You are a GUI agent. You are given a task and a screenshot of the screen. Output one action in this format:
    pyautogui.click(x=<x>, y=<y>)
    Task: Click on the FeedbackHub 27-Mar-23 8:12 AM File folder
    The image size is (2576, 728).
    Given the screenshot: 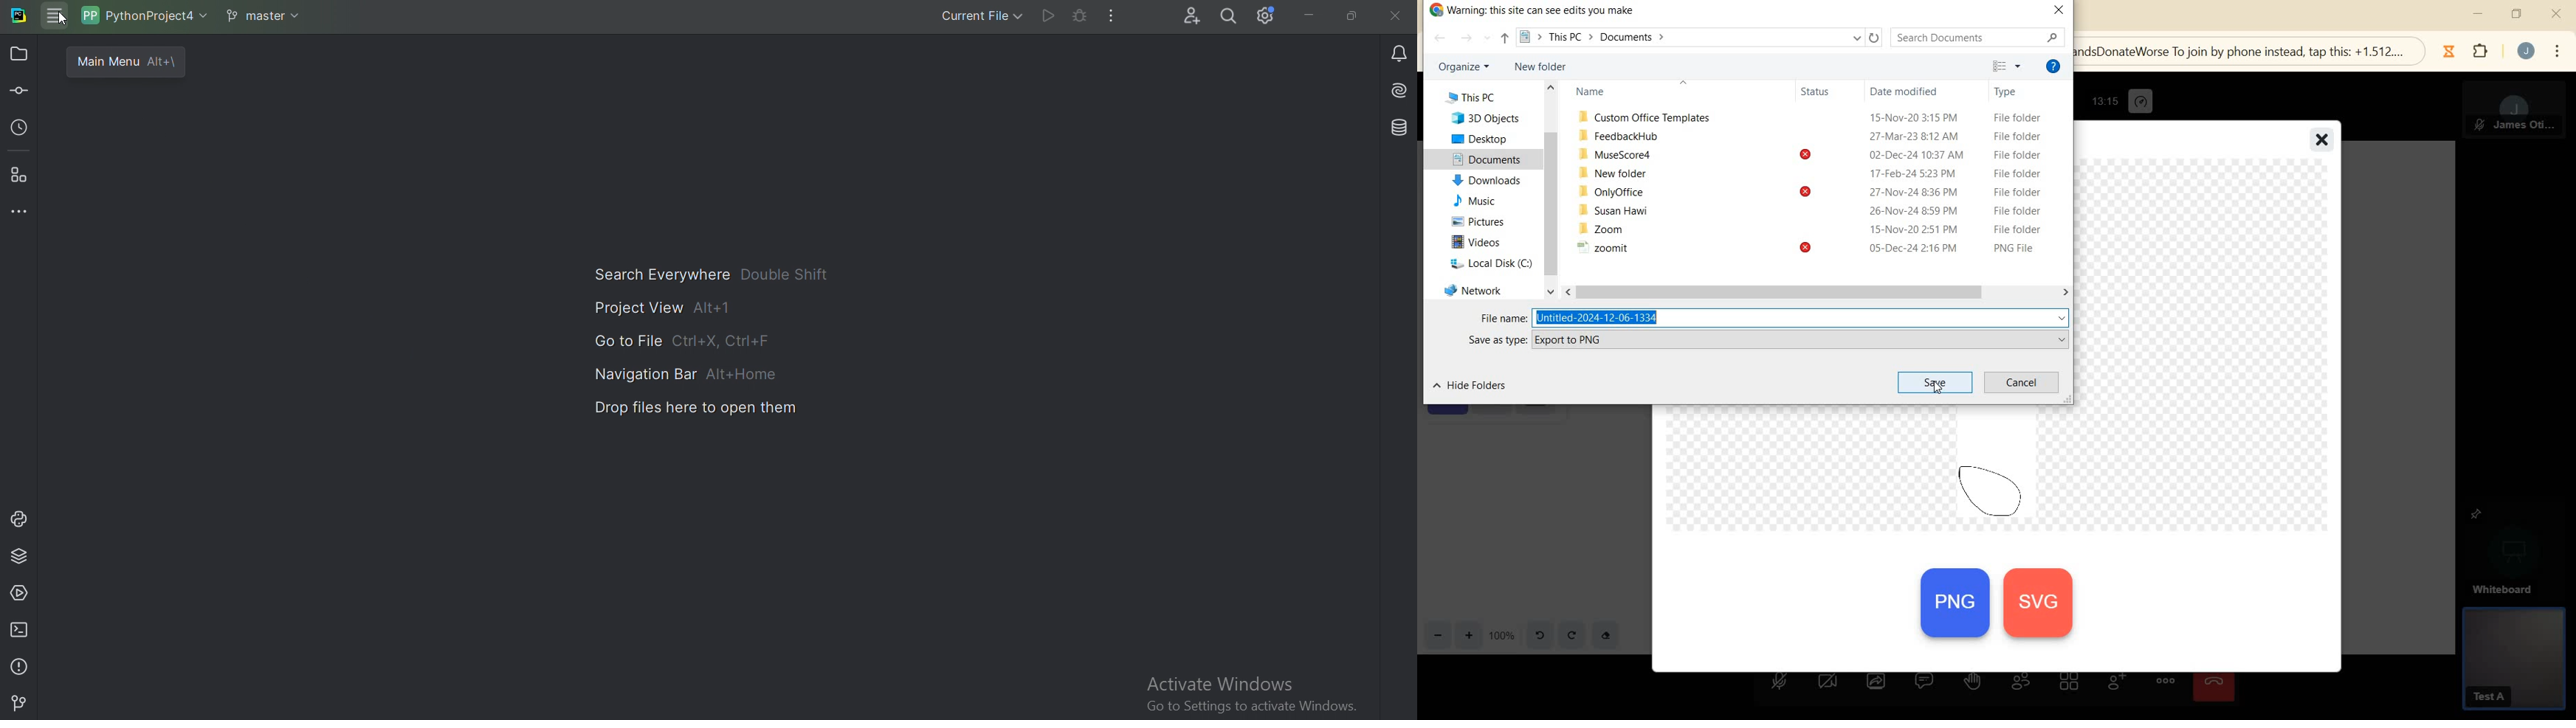 What is the action you would take?
    pyautogui.click(x=1640, y=134)
    